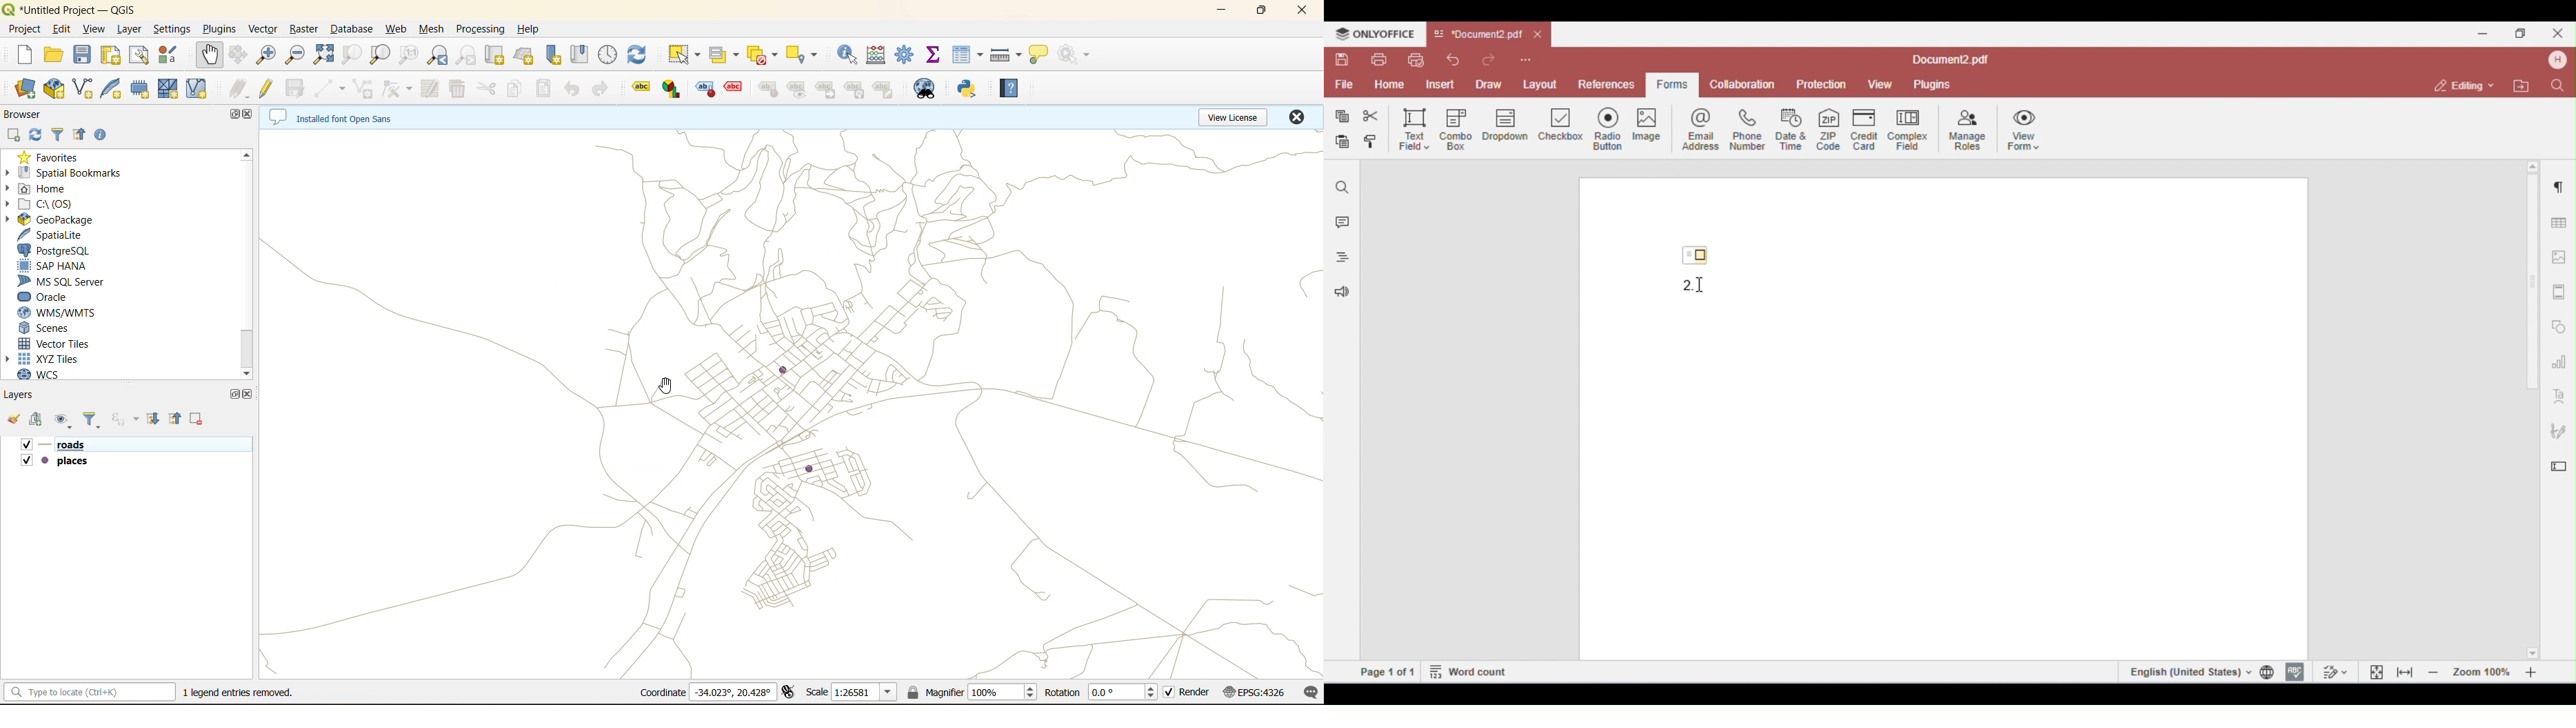 The height and width of the screenshot is (728, 2576). I want to click on close, so click(1295, 118).